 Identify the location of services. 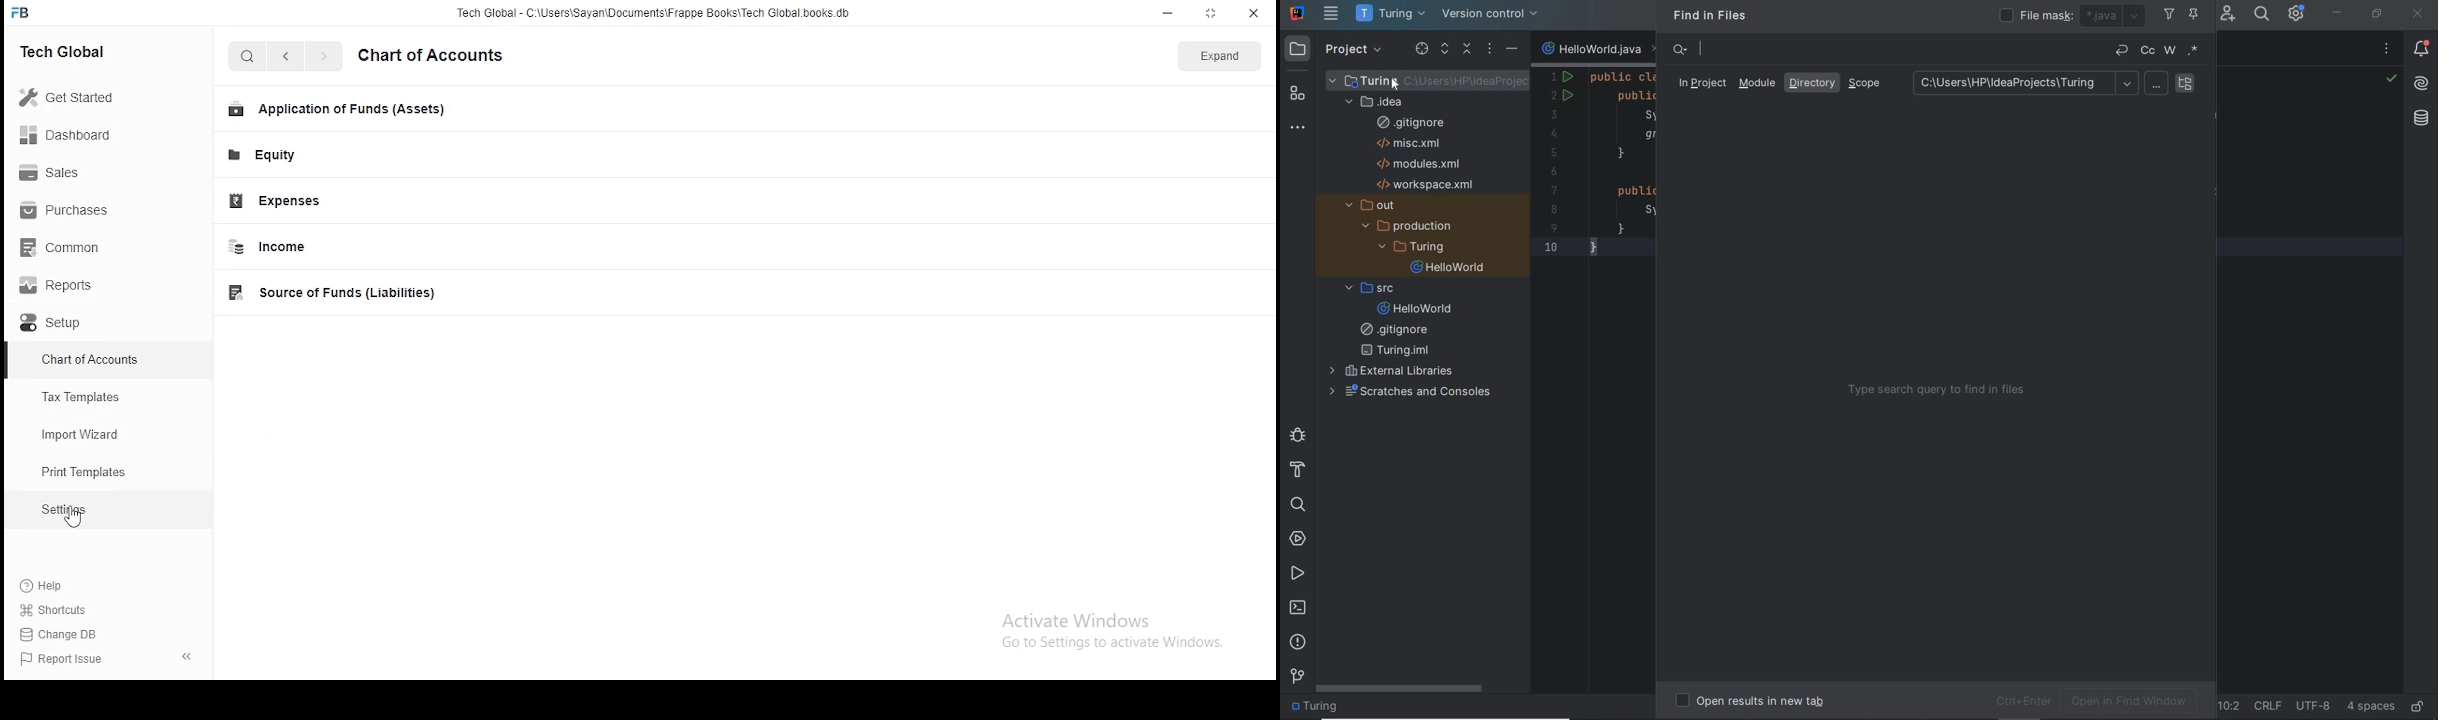
(1299, 539).